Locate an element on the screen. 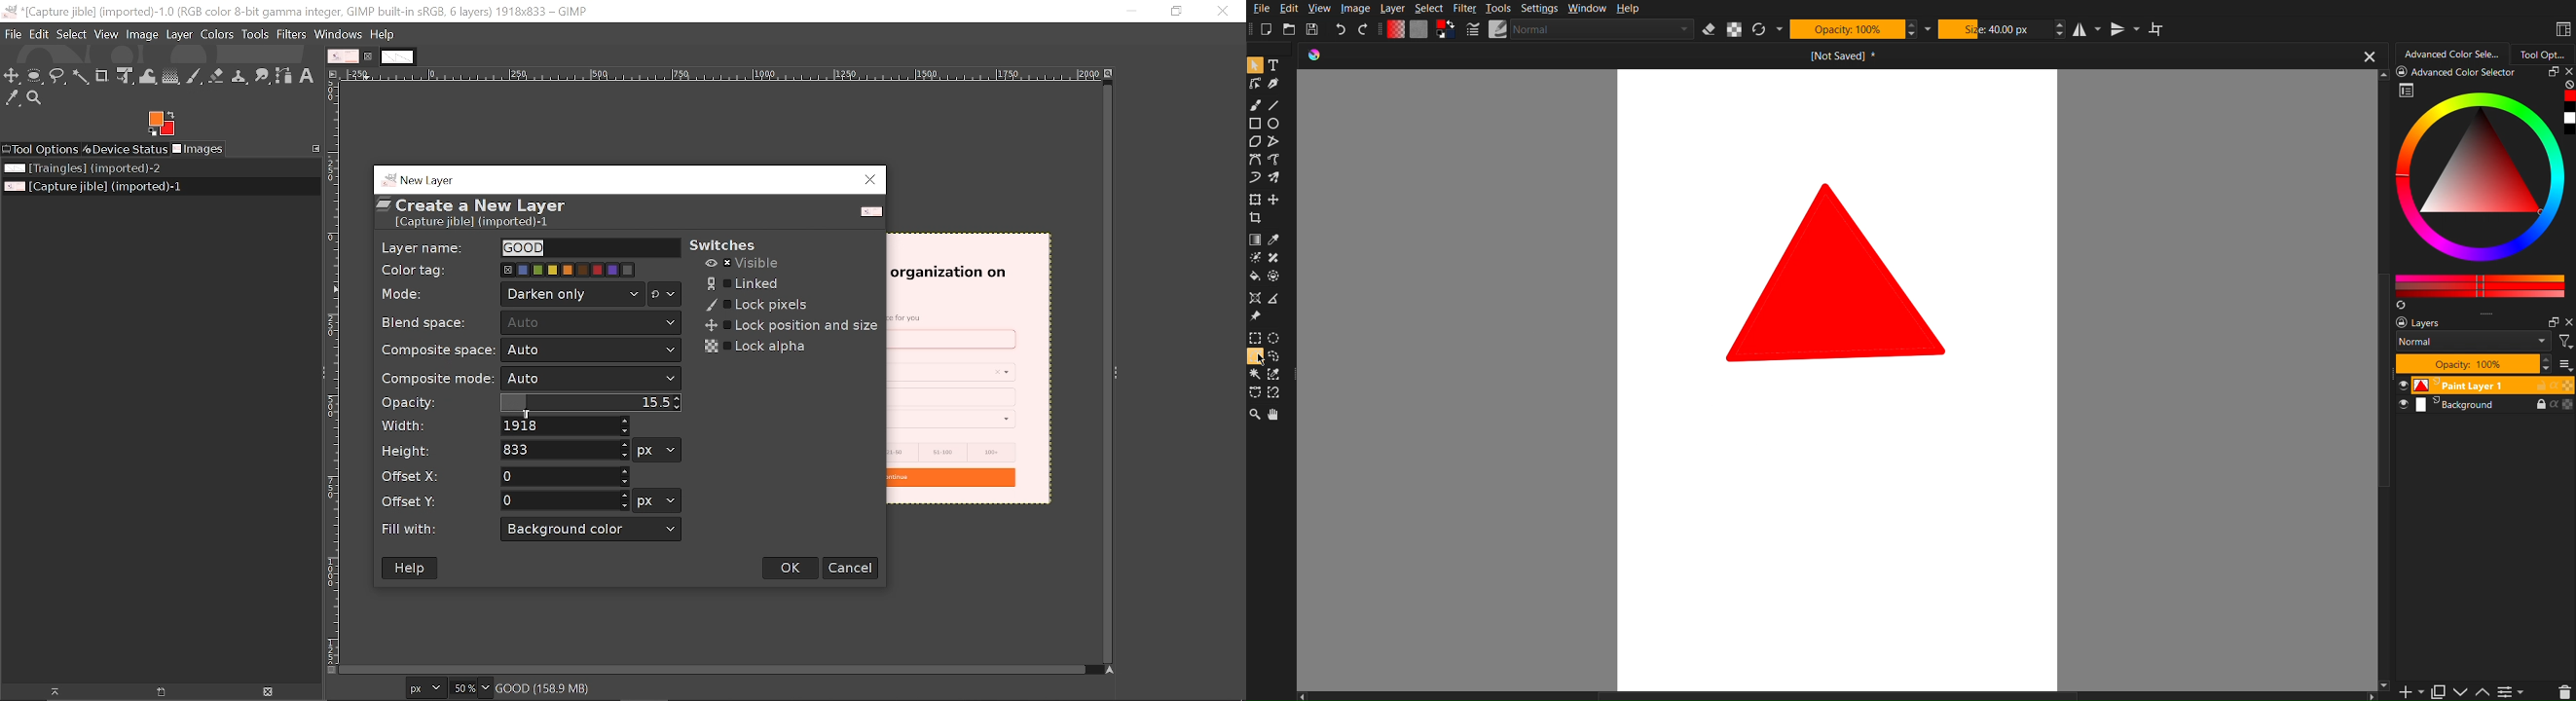 This screenshot has width=2576, height=728. Paste is located at coordinates (2437, 689).